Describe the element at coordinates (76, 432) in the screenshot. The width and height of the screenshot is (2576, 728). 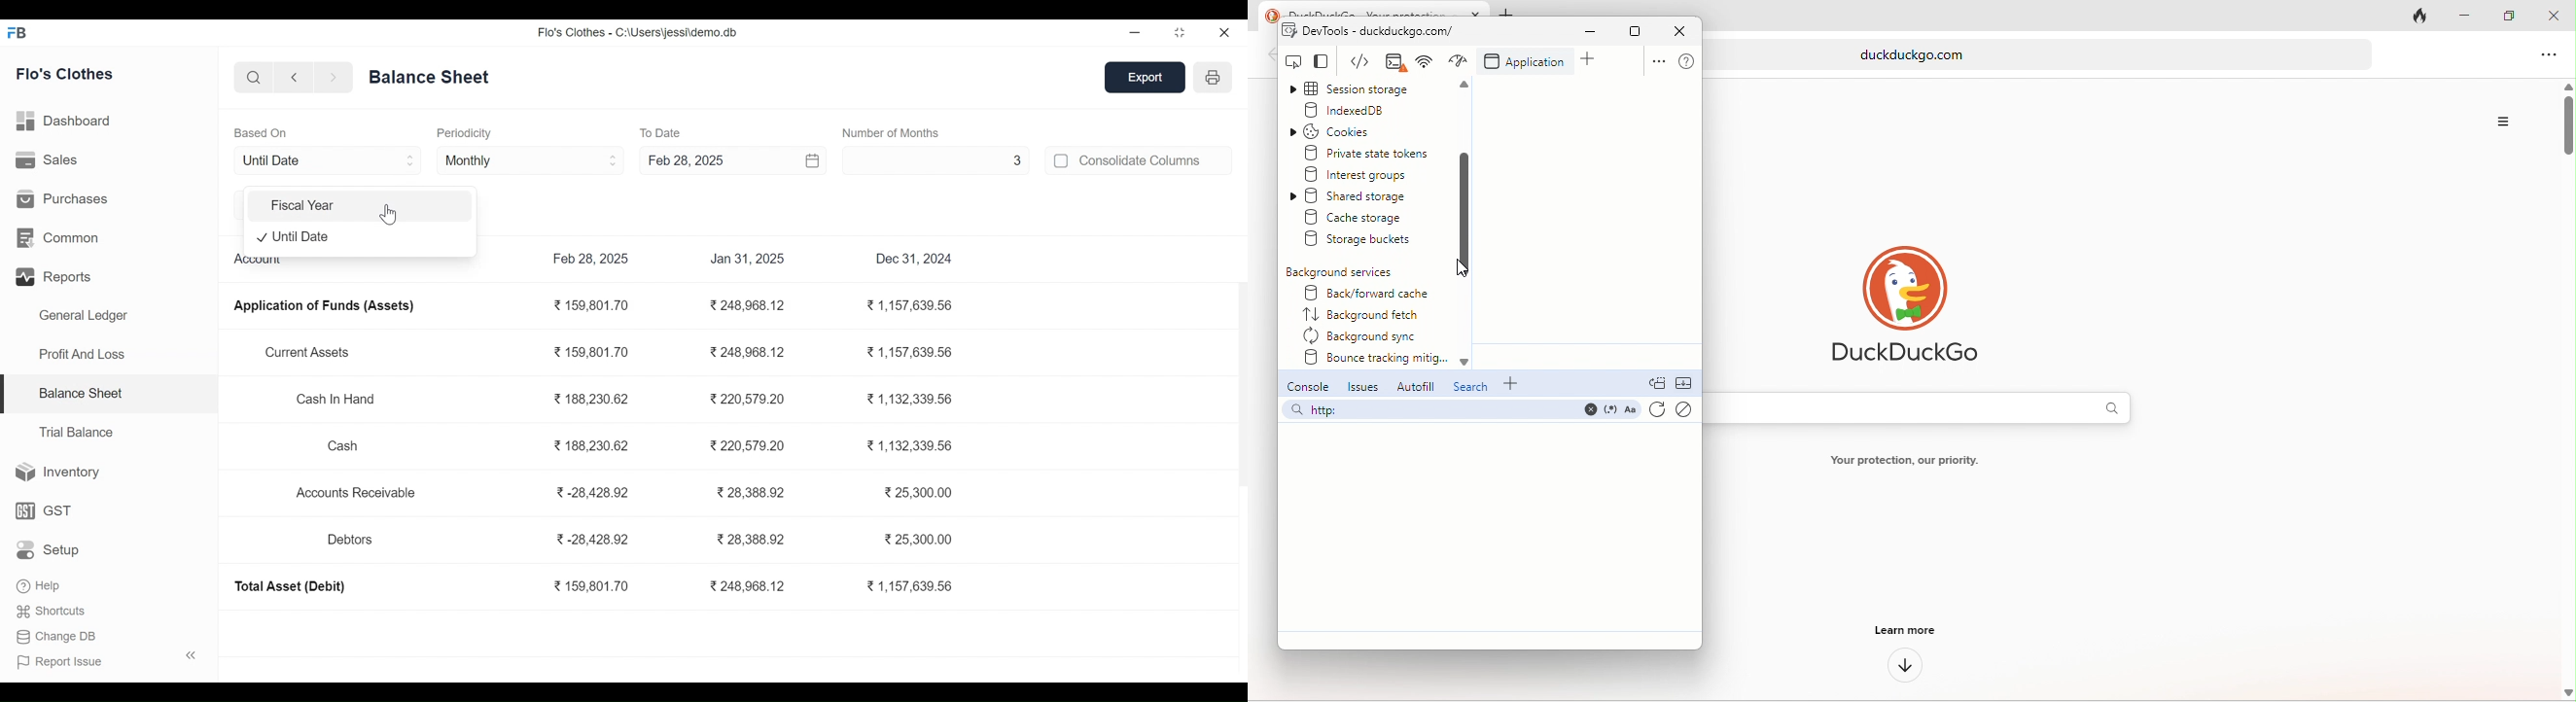
I see `Trial Balance` at that location.